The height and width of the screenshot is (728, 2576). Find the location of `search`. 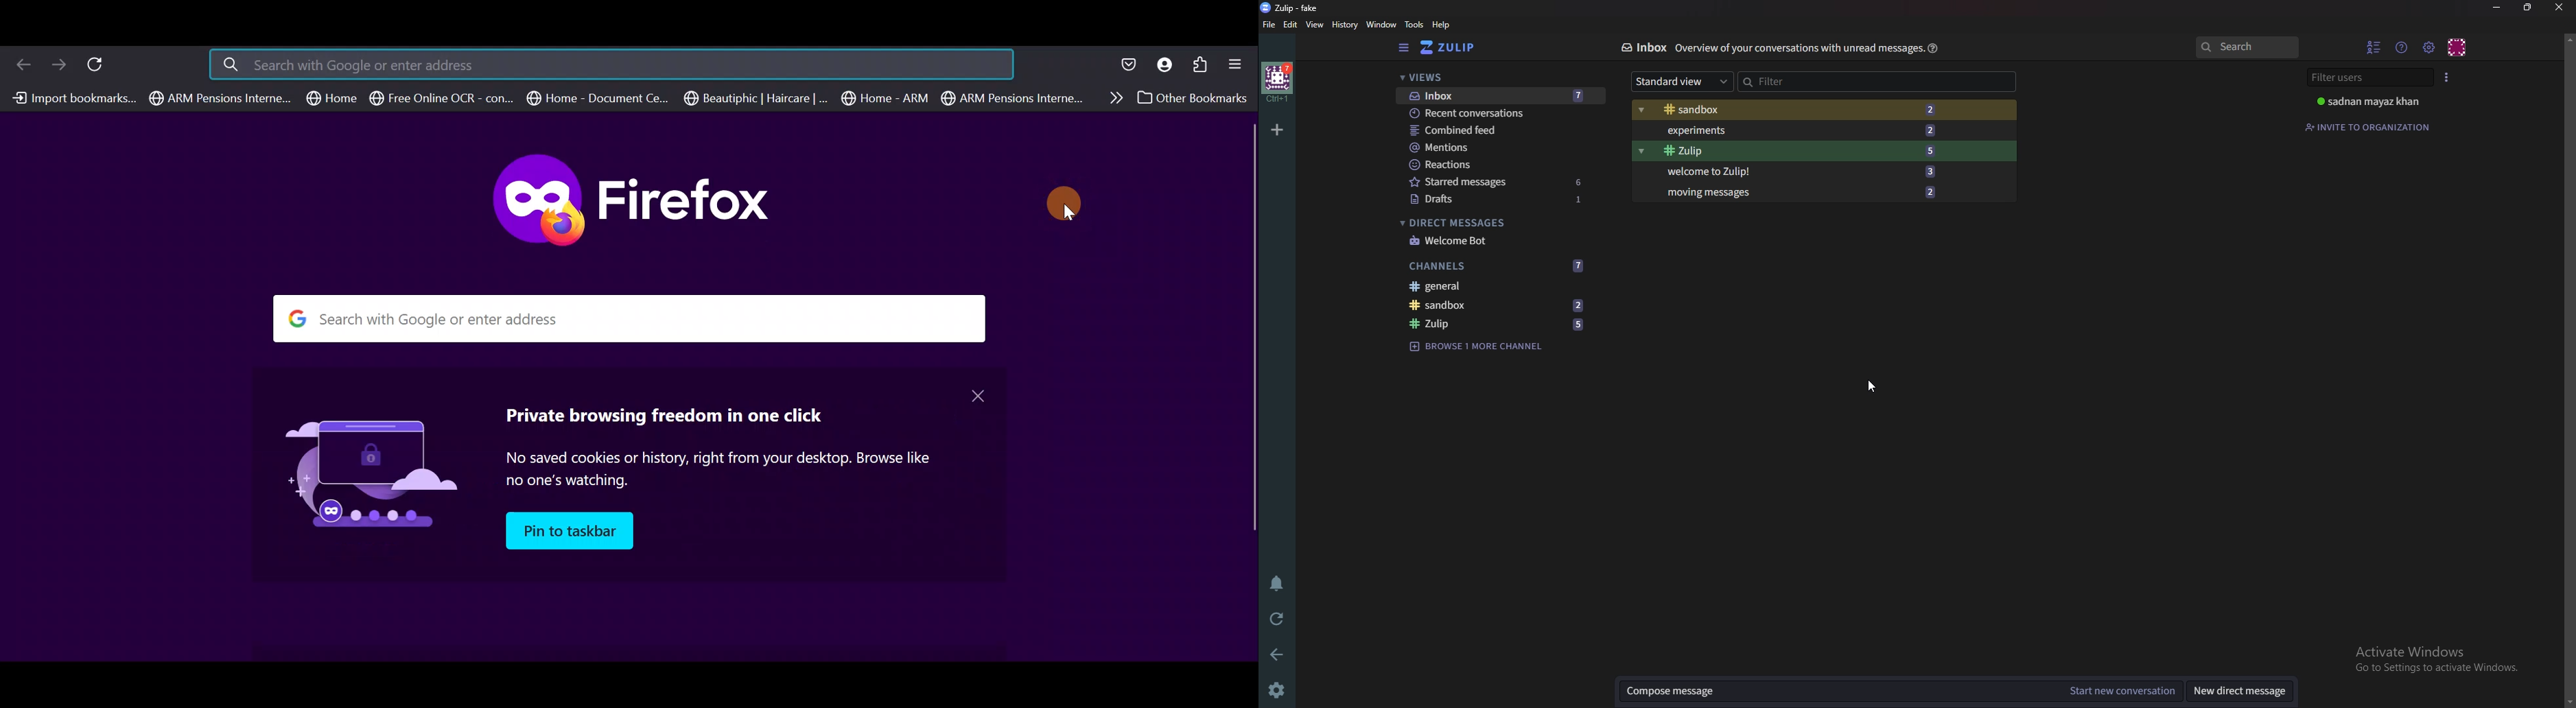

search is located at coordinates (2245, 46).